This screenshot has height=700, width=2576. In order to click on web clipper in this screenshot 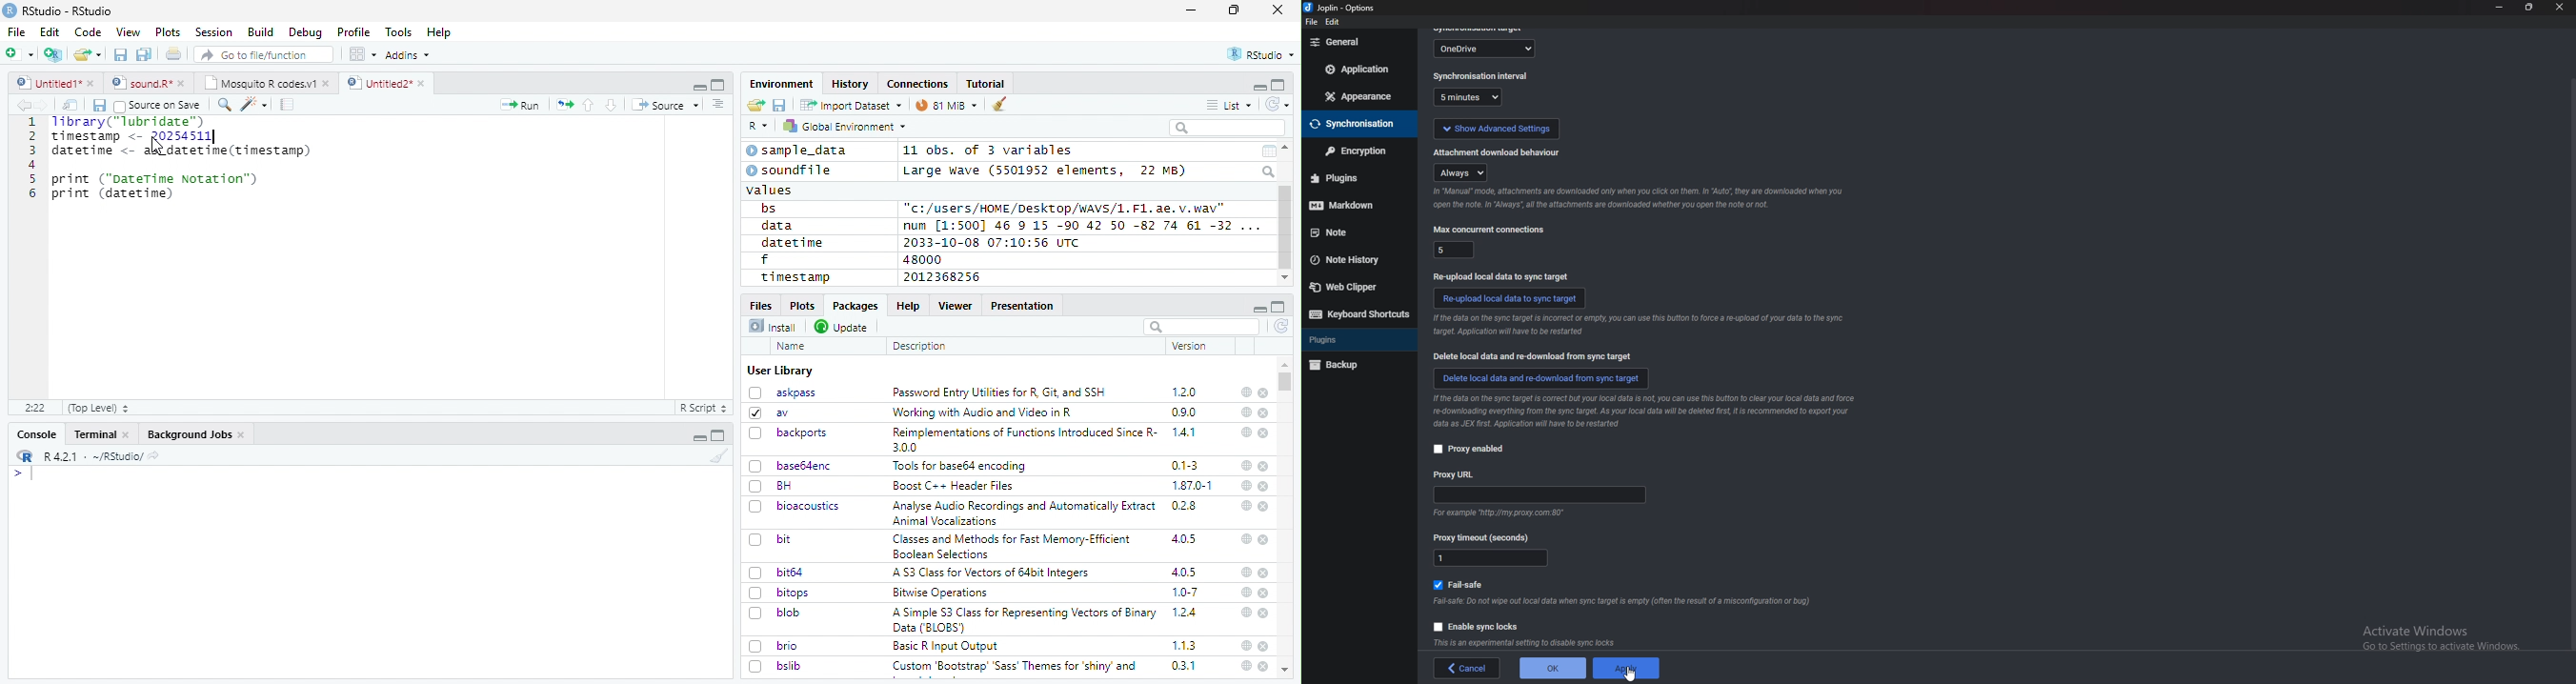, I will do `click(1354, 288)`.